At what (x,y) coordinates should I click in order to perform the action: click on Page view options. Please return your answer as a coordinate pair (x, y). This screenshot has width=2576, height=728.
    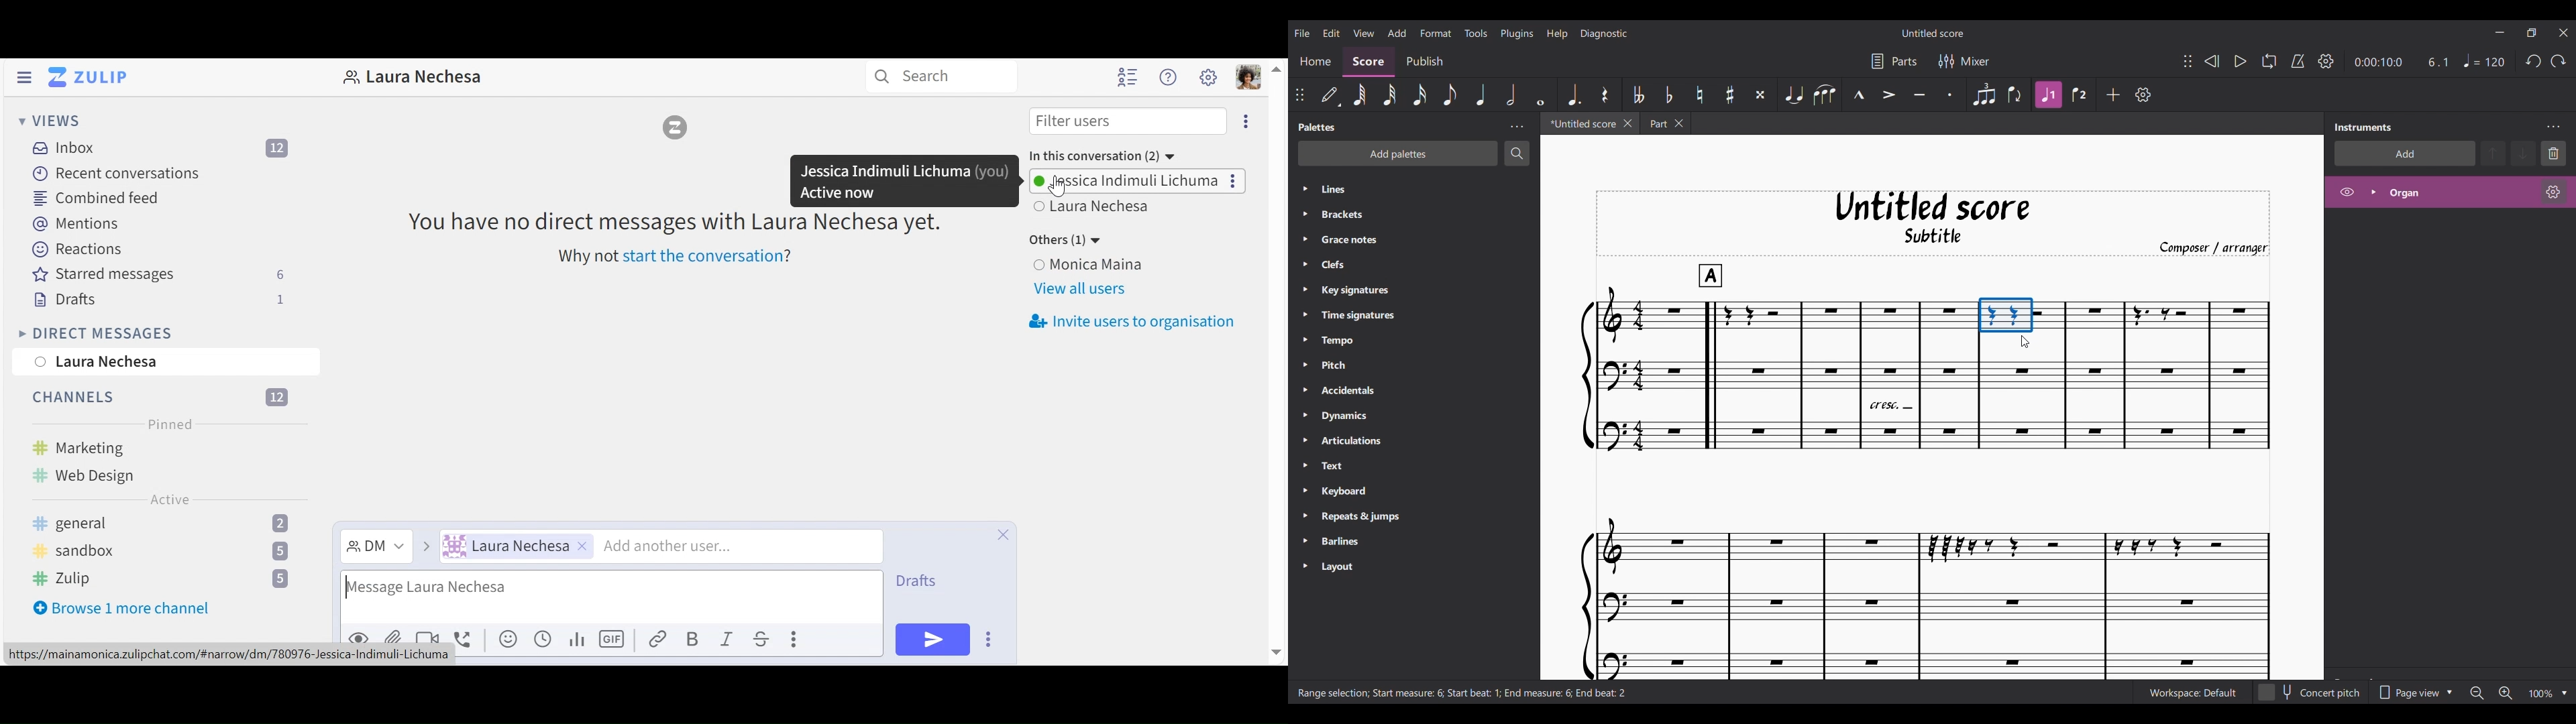
    Looking at the image, I should click on (2413, 692).